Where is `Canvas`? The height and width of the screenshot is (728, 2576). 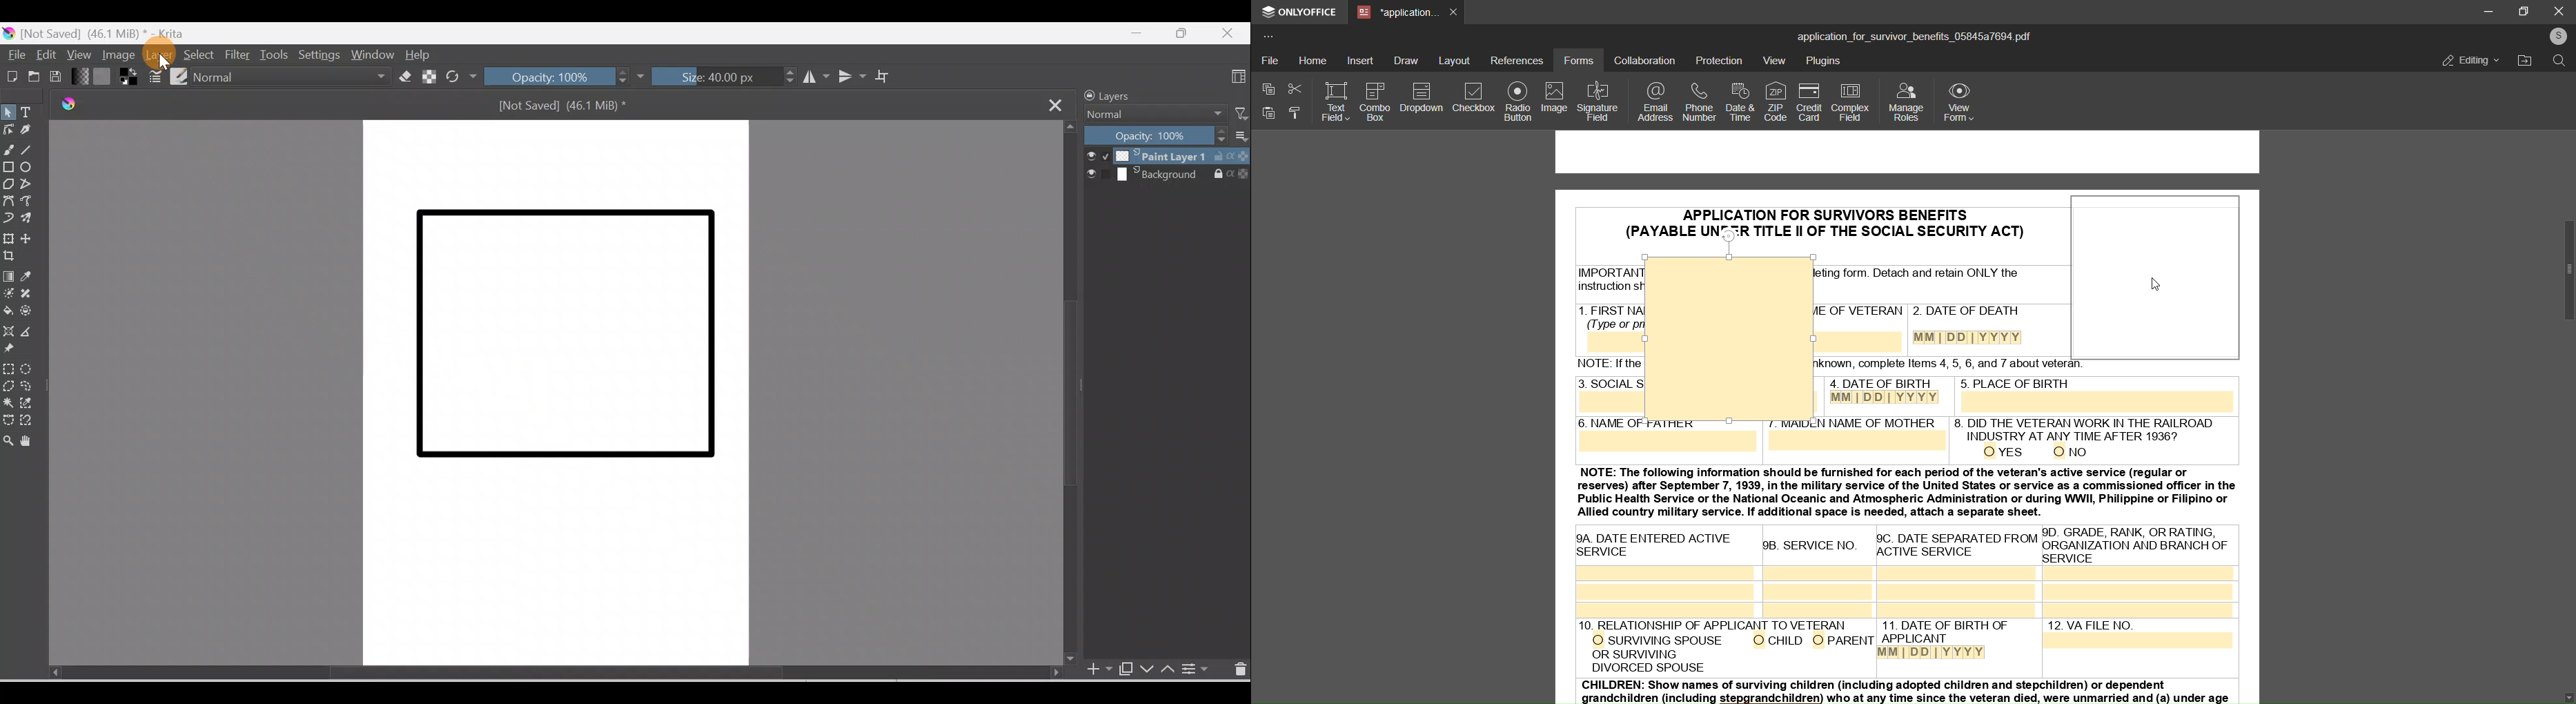 Canvas is located at coordinates (552, 394).